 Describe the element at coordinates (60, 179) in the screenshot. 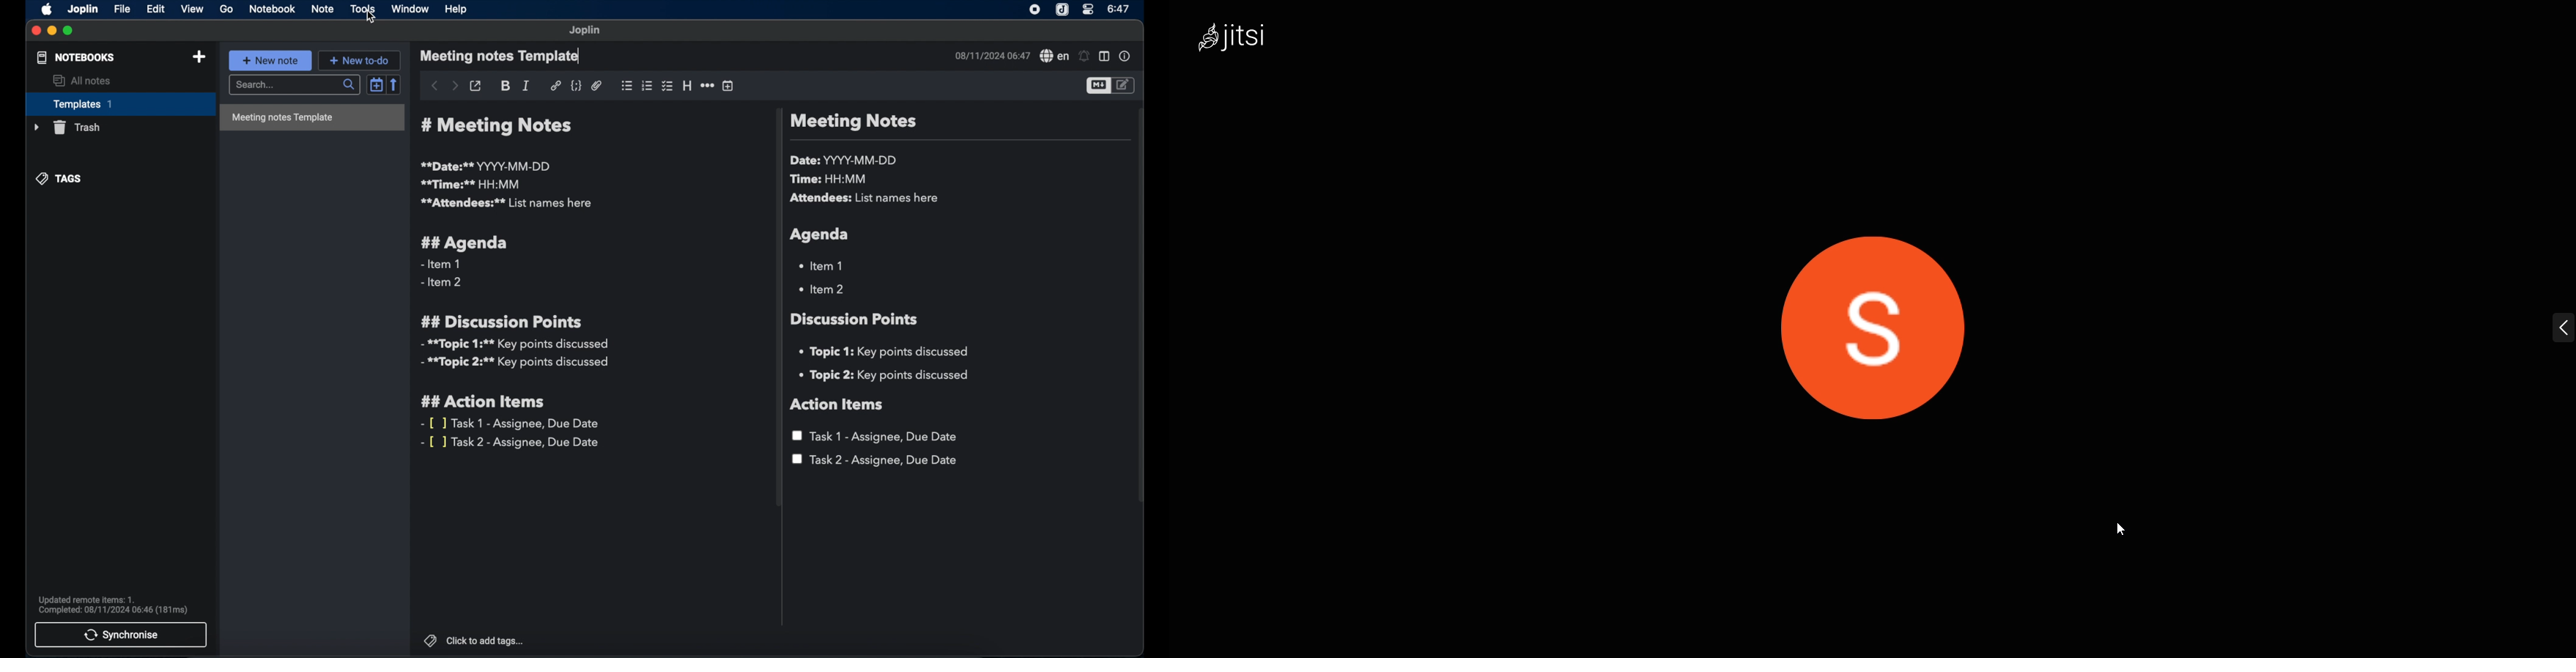

I see `tags` at that location.